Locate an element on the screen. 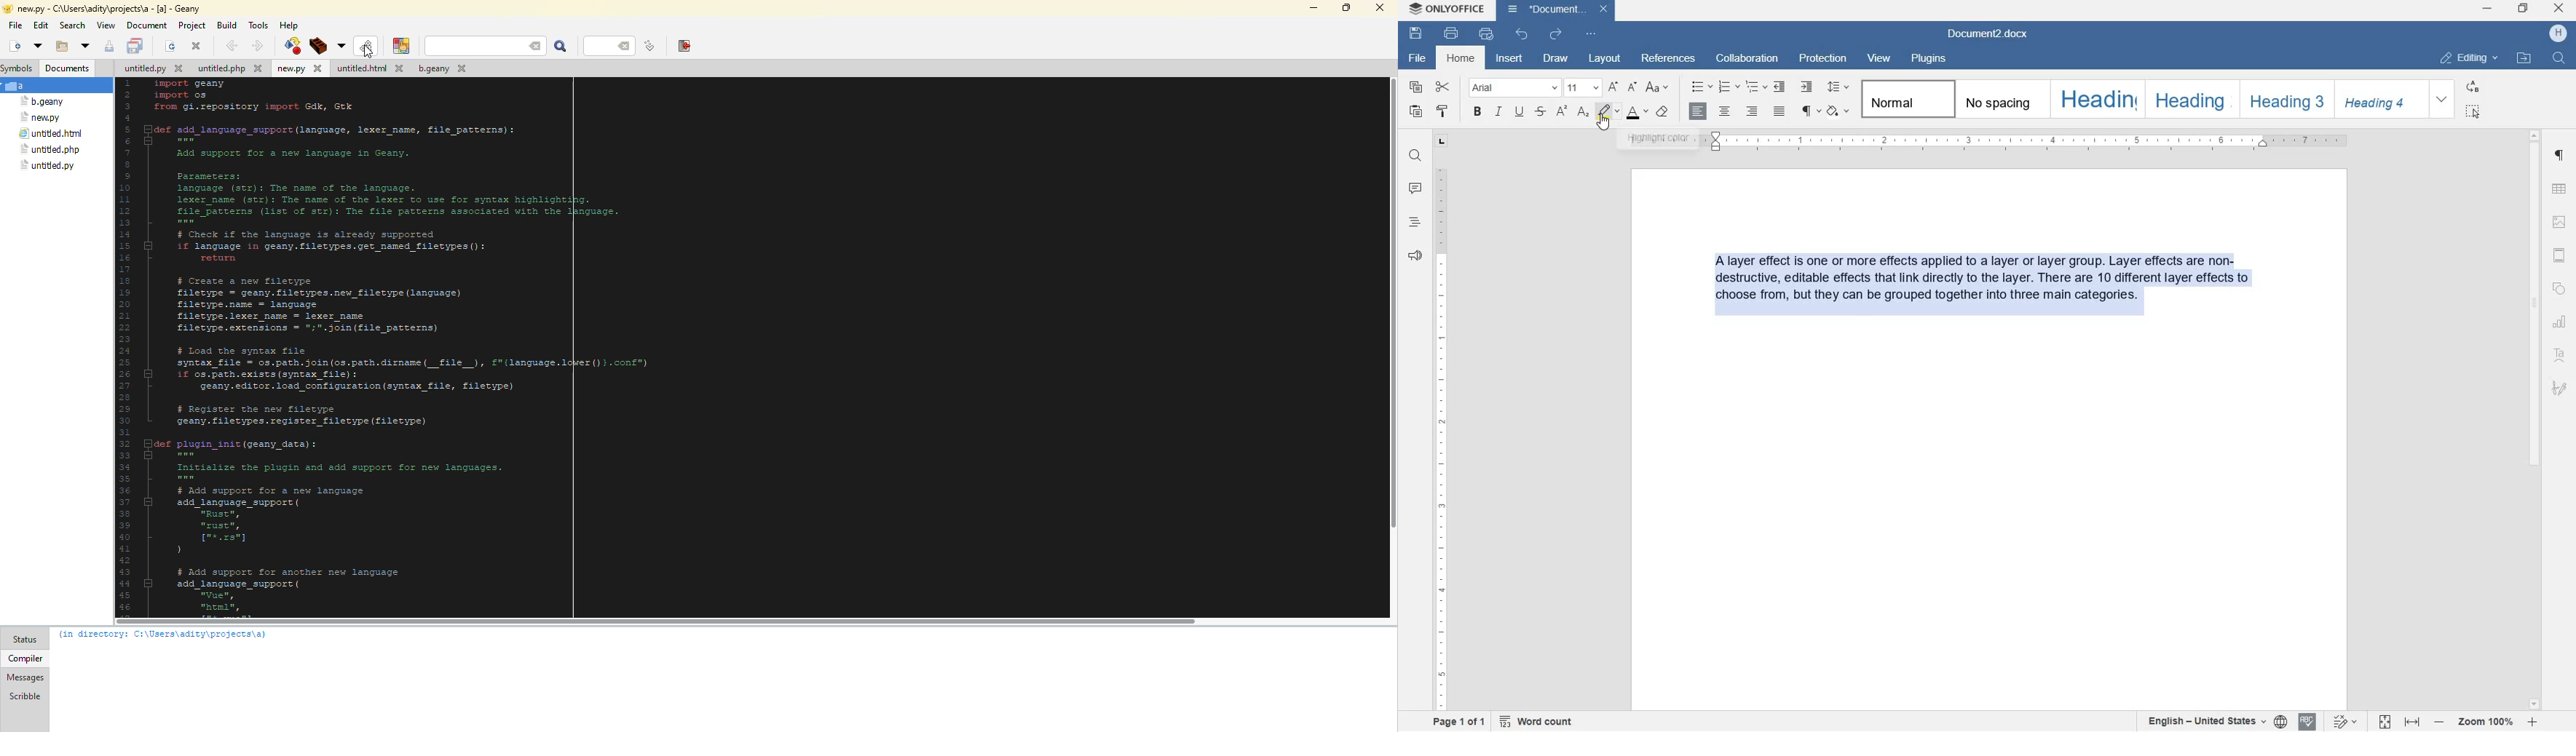  paragraph settings is located at coordinates (2559, 156).